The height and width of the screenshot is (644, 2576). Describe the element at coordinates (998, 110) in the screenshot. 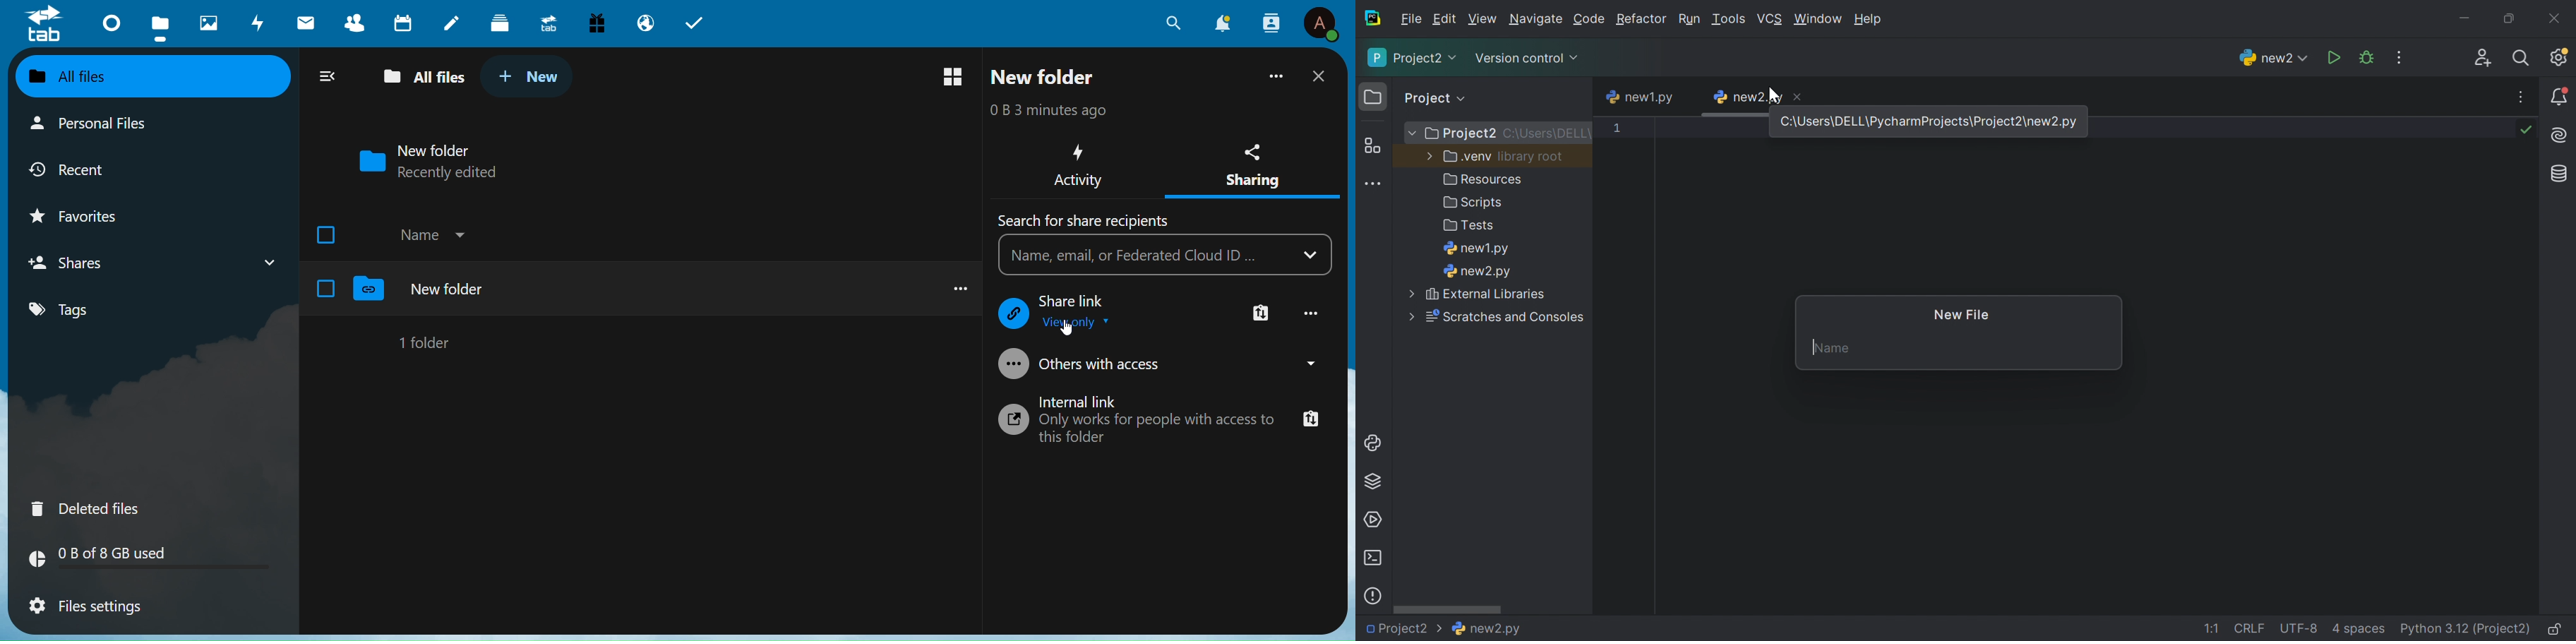

I see `Bytes` at that location.